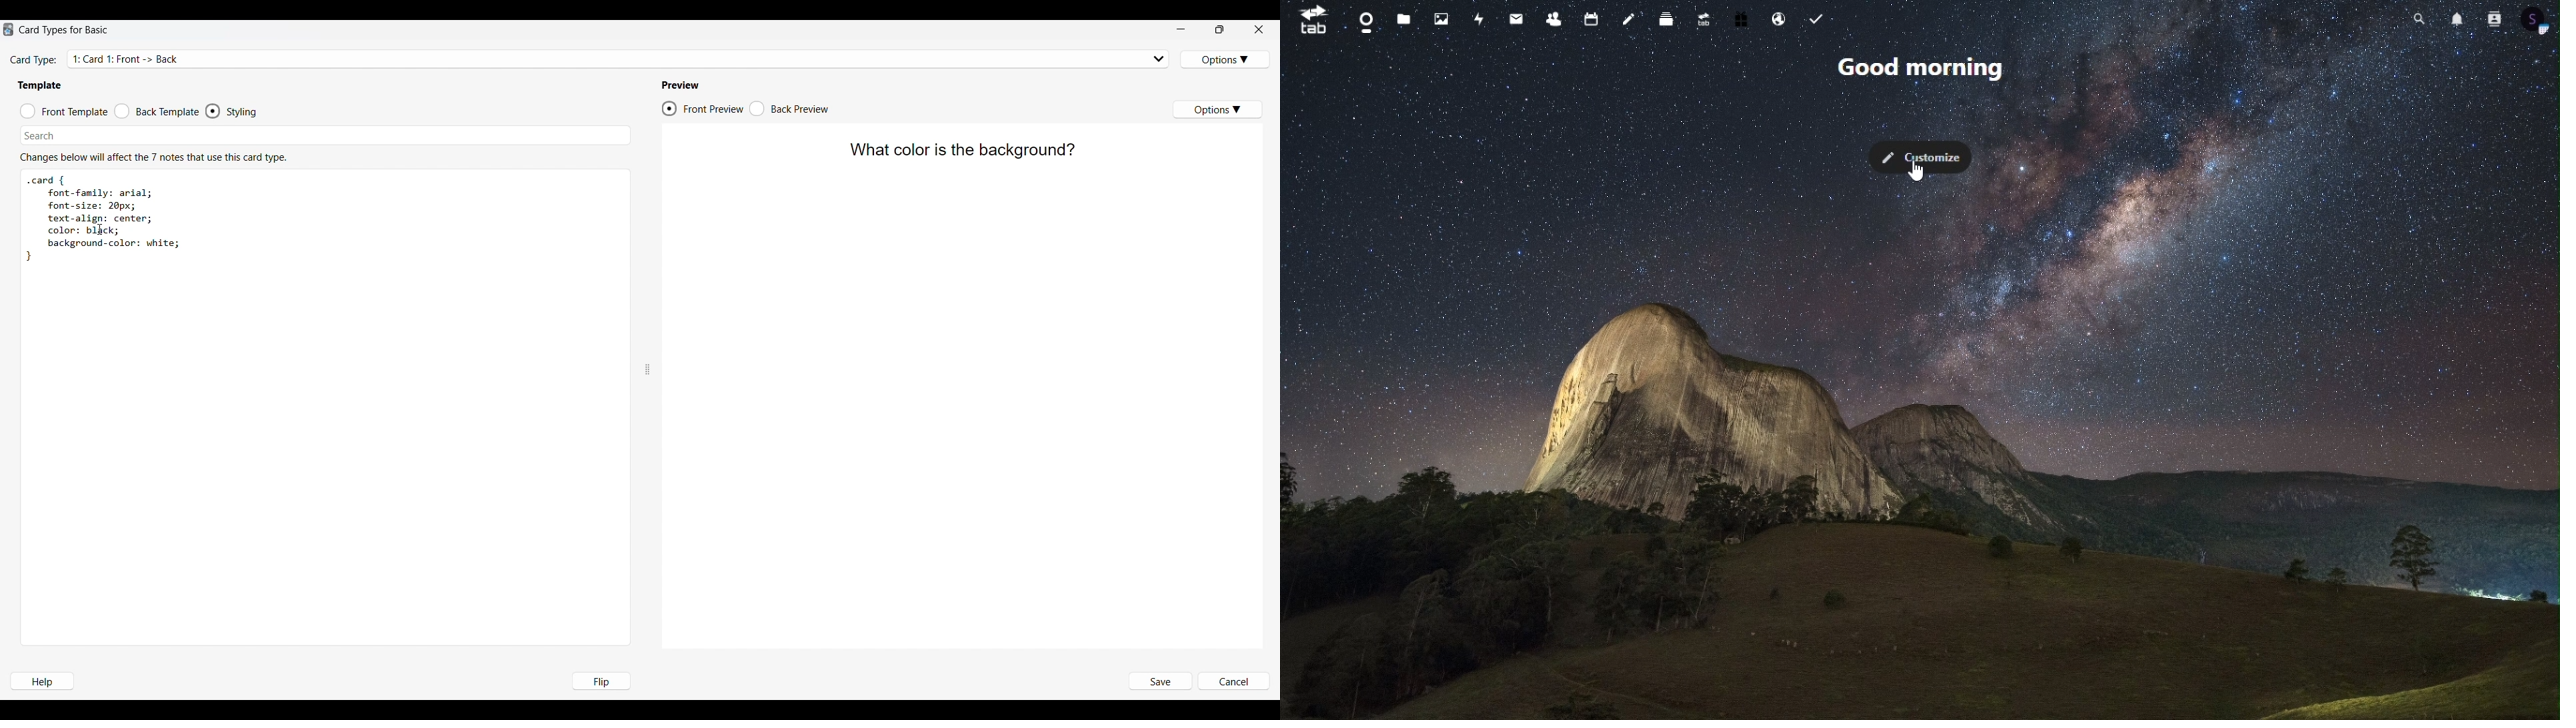 The width and height of the screenshot is (2576, 728). Describe the element at coordinates (789, 109) in the screenshot. I see `Preview back of card` at that location.